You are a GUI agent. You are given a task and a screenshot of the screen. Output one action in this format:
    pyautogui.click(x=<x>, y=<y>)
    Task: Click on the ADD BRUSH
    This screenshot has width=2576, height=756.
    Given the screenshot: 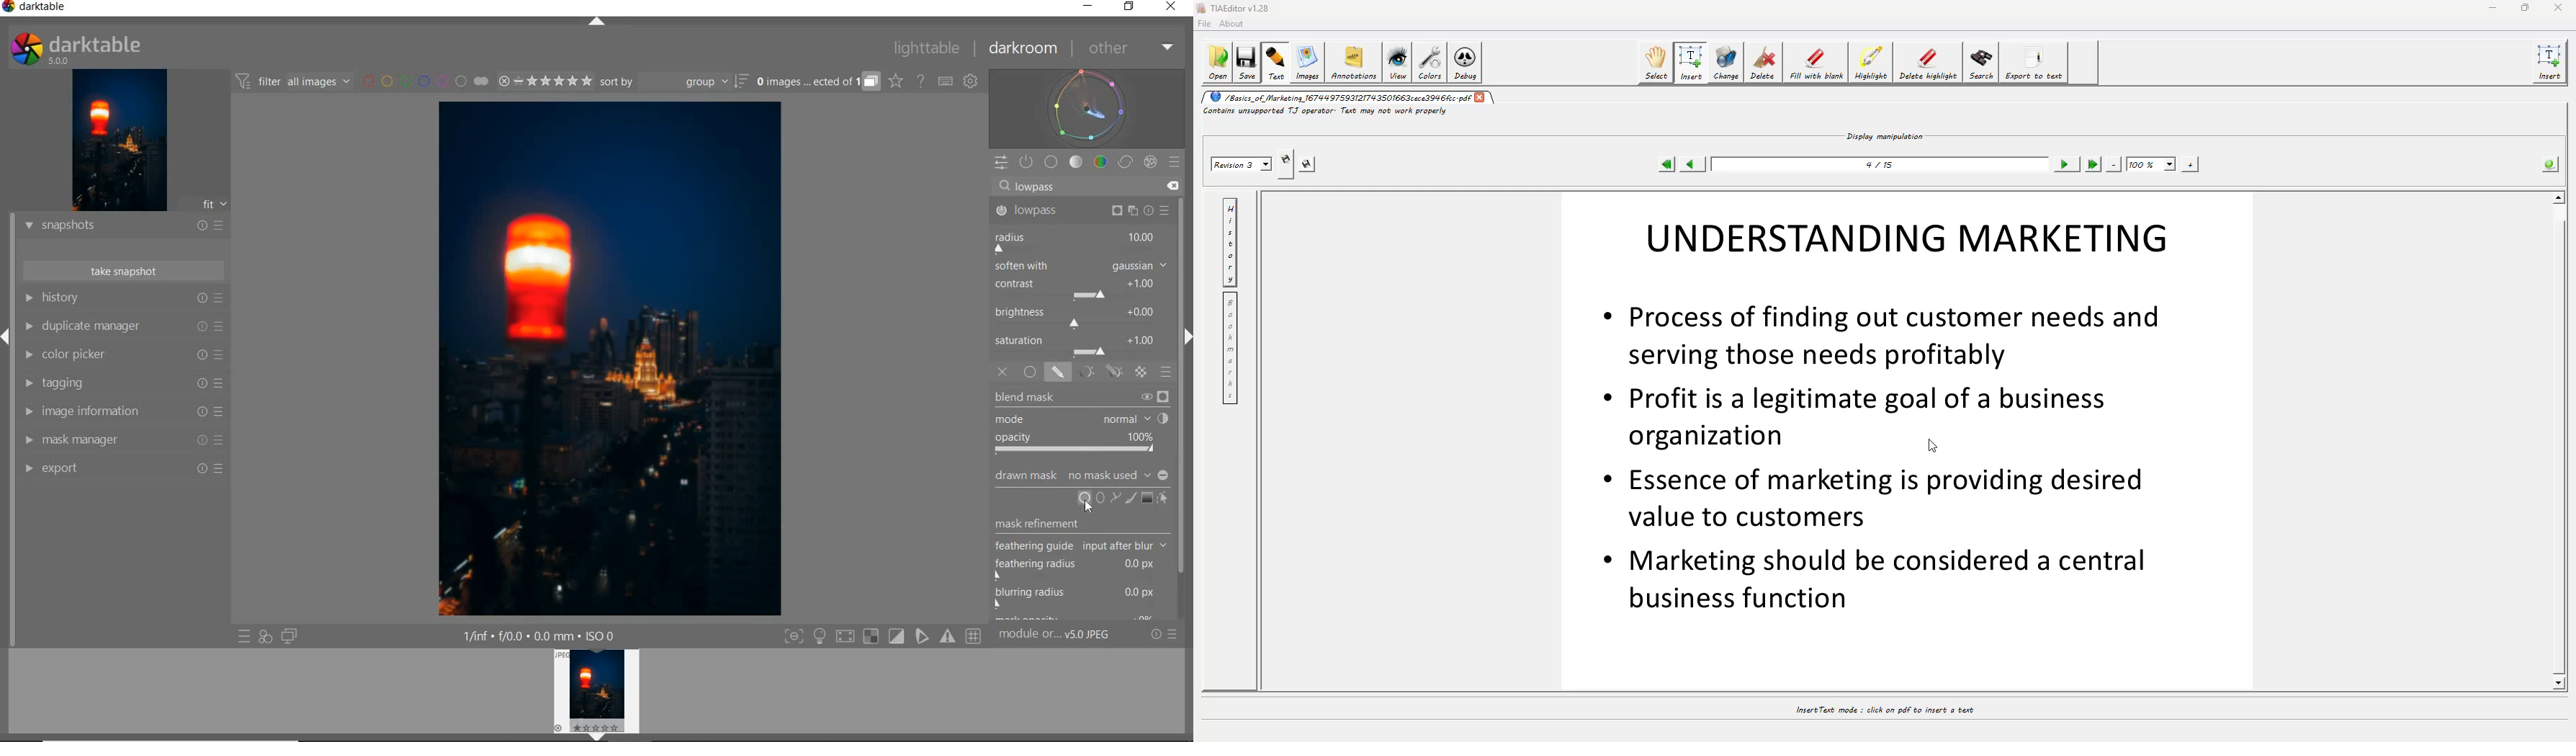 What is the action you would take?
    pyautogui.click(x=1130, y=498)
    